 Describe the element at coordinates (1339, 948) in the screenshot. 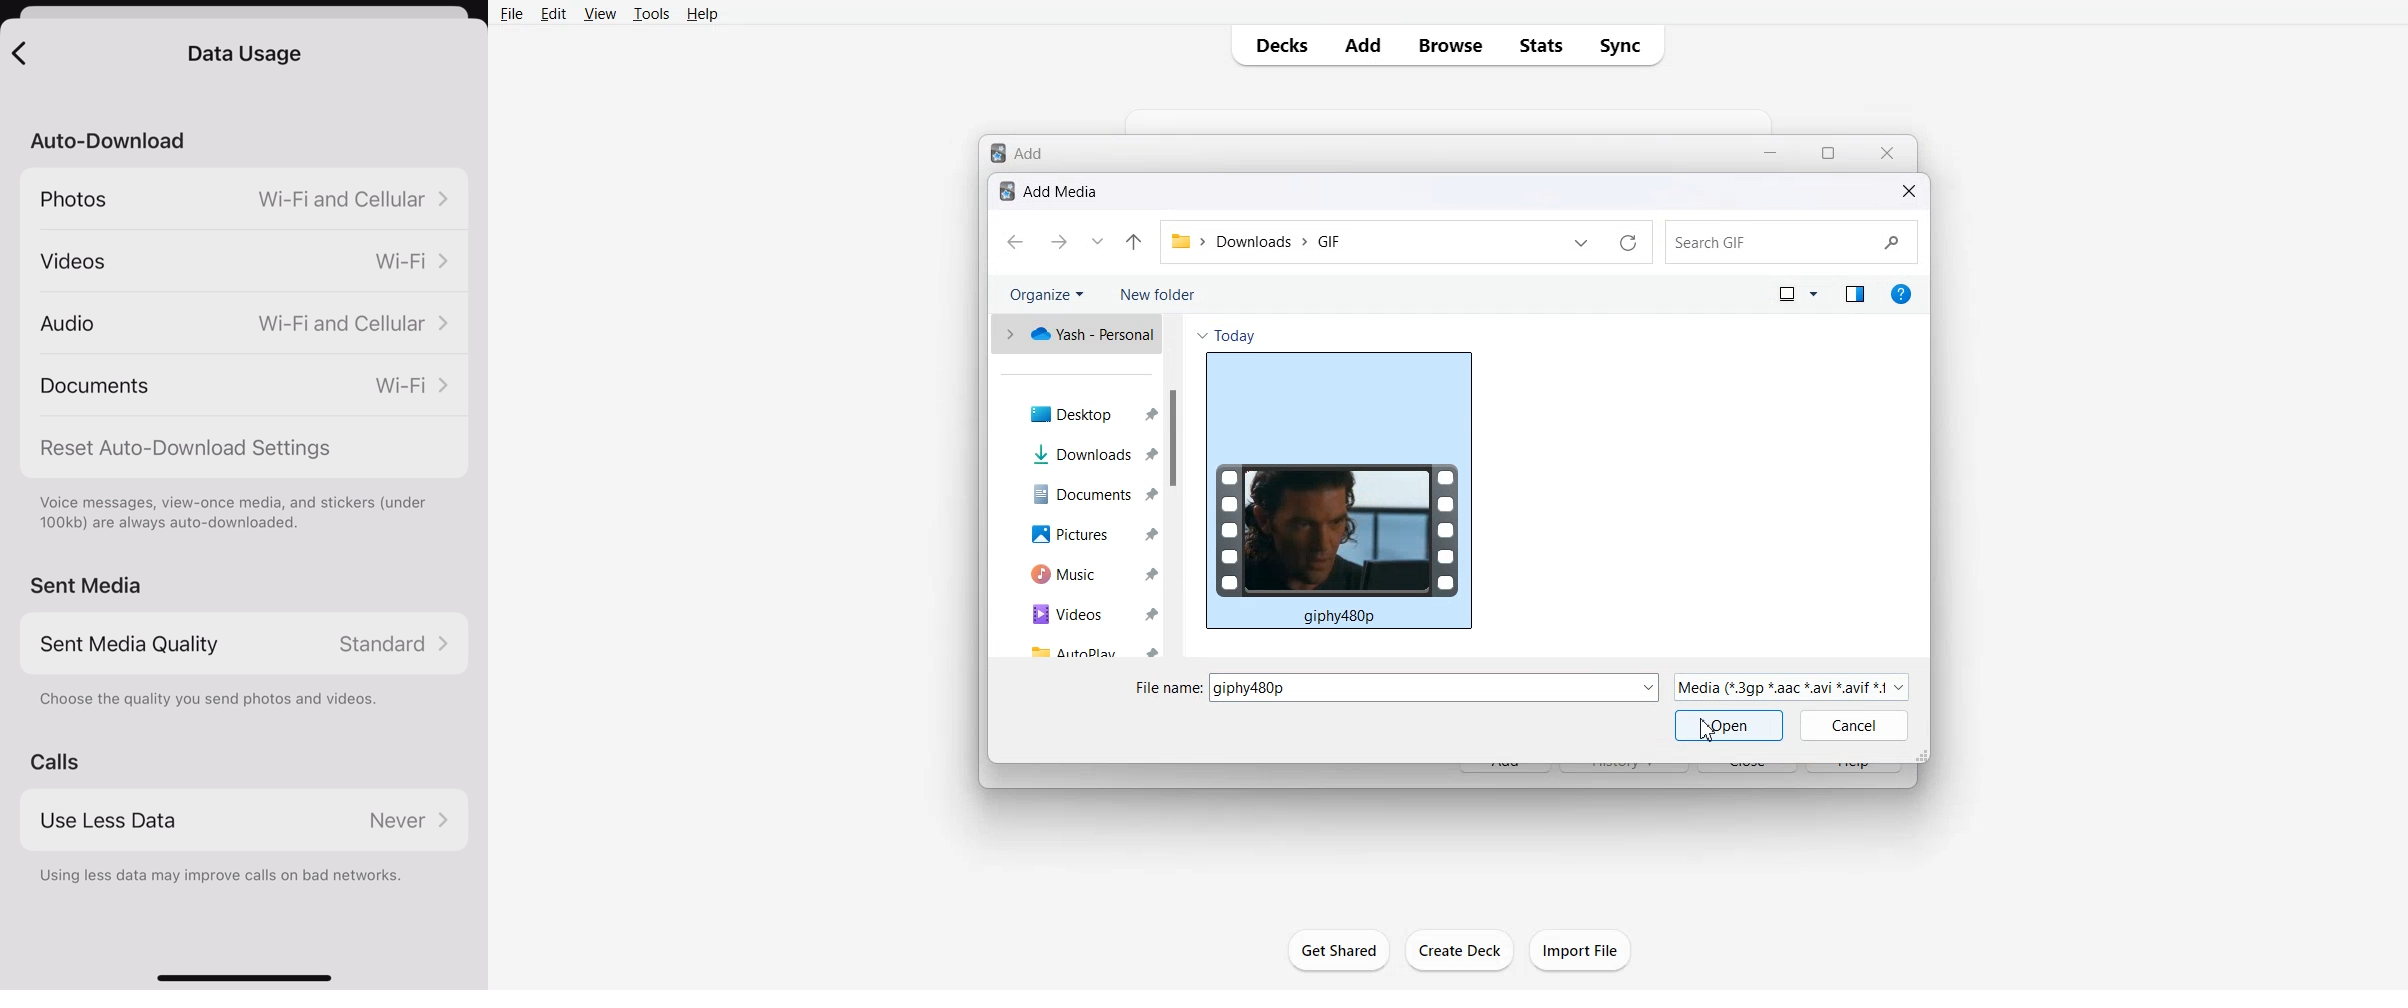

I see `Get Shared` at that location.